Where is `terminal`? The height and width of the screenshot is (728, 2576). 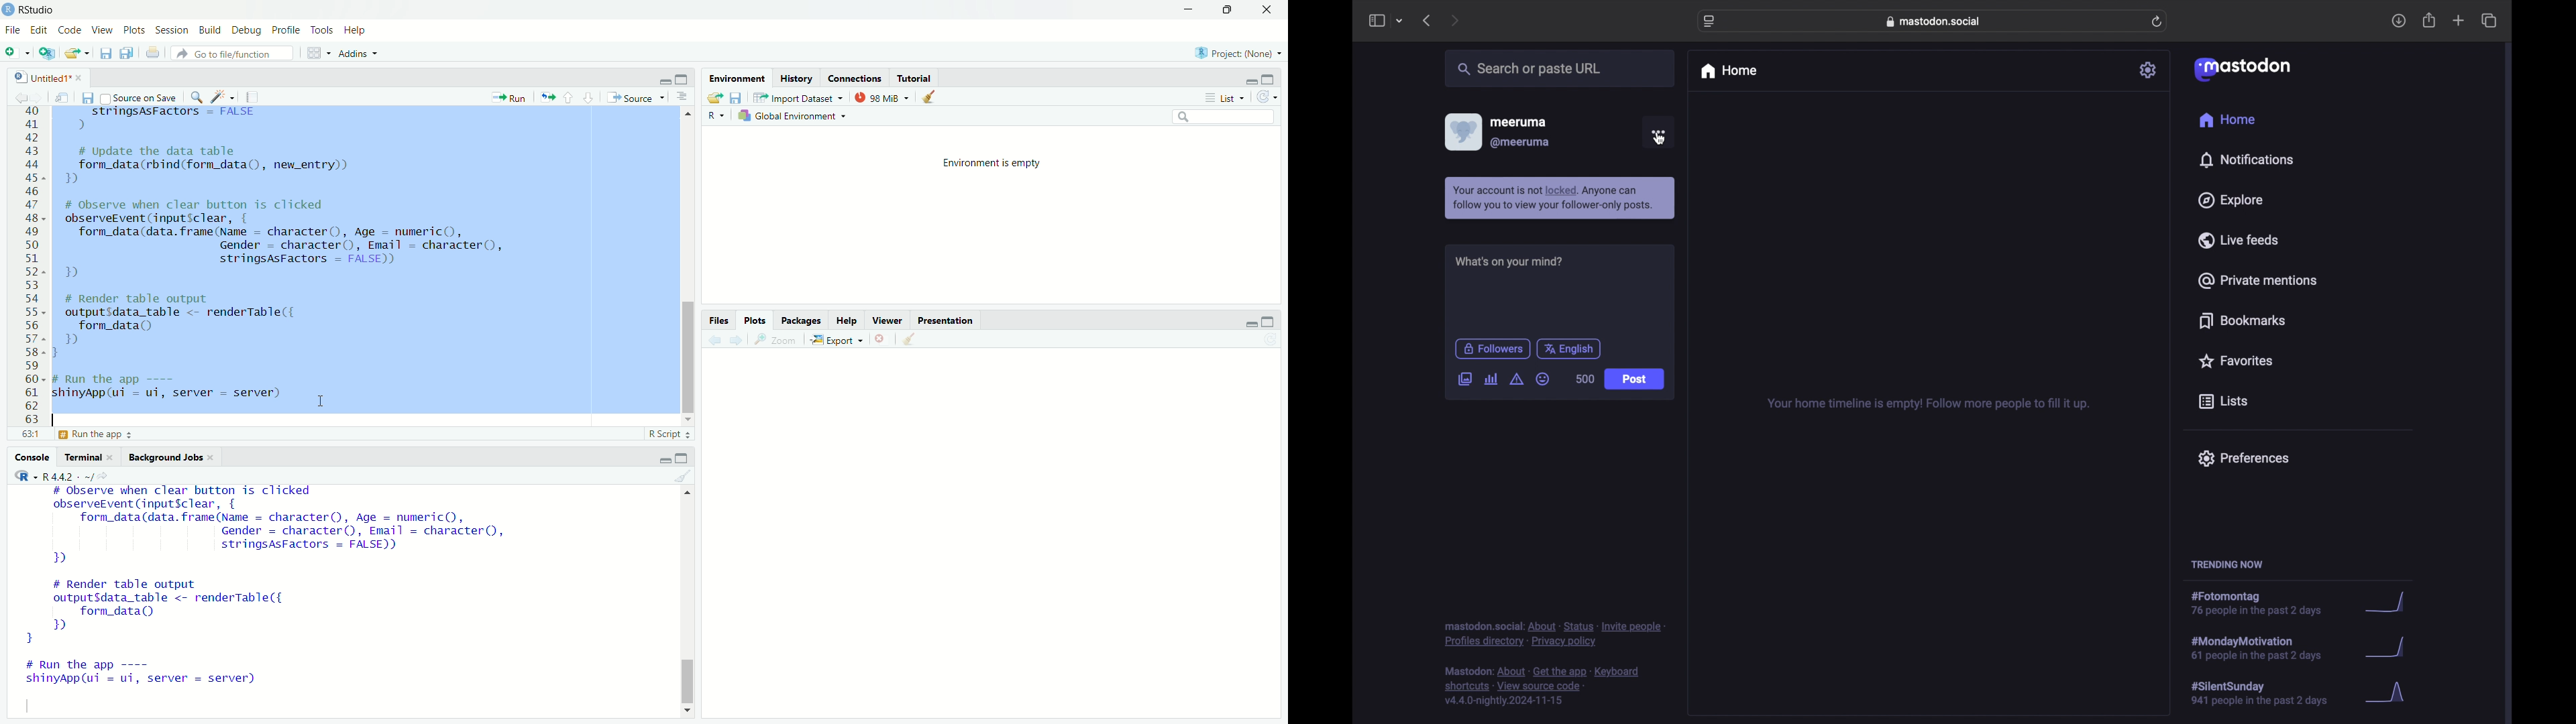 terminal is located at coordinates (83, 457).